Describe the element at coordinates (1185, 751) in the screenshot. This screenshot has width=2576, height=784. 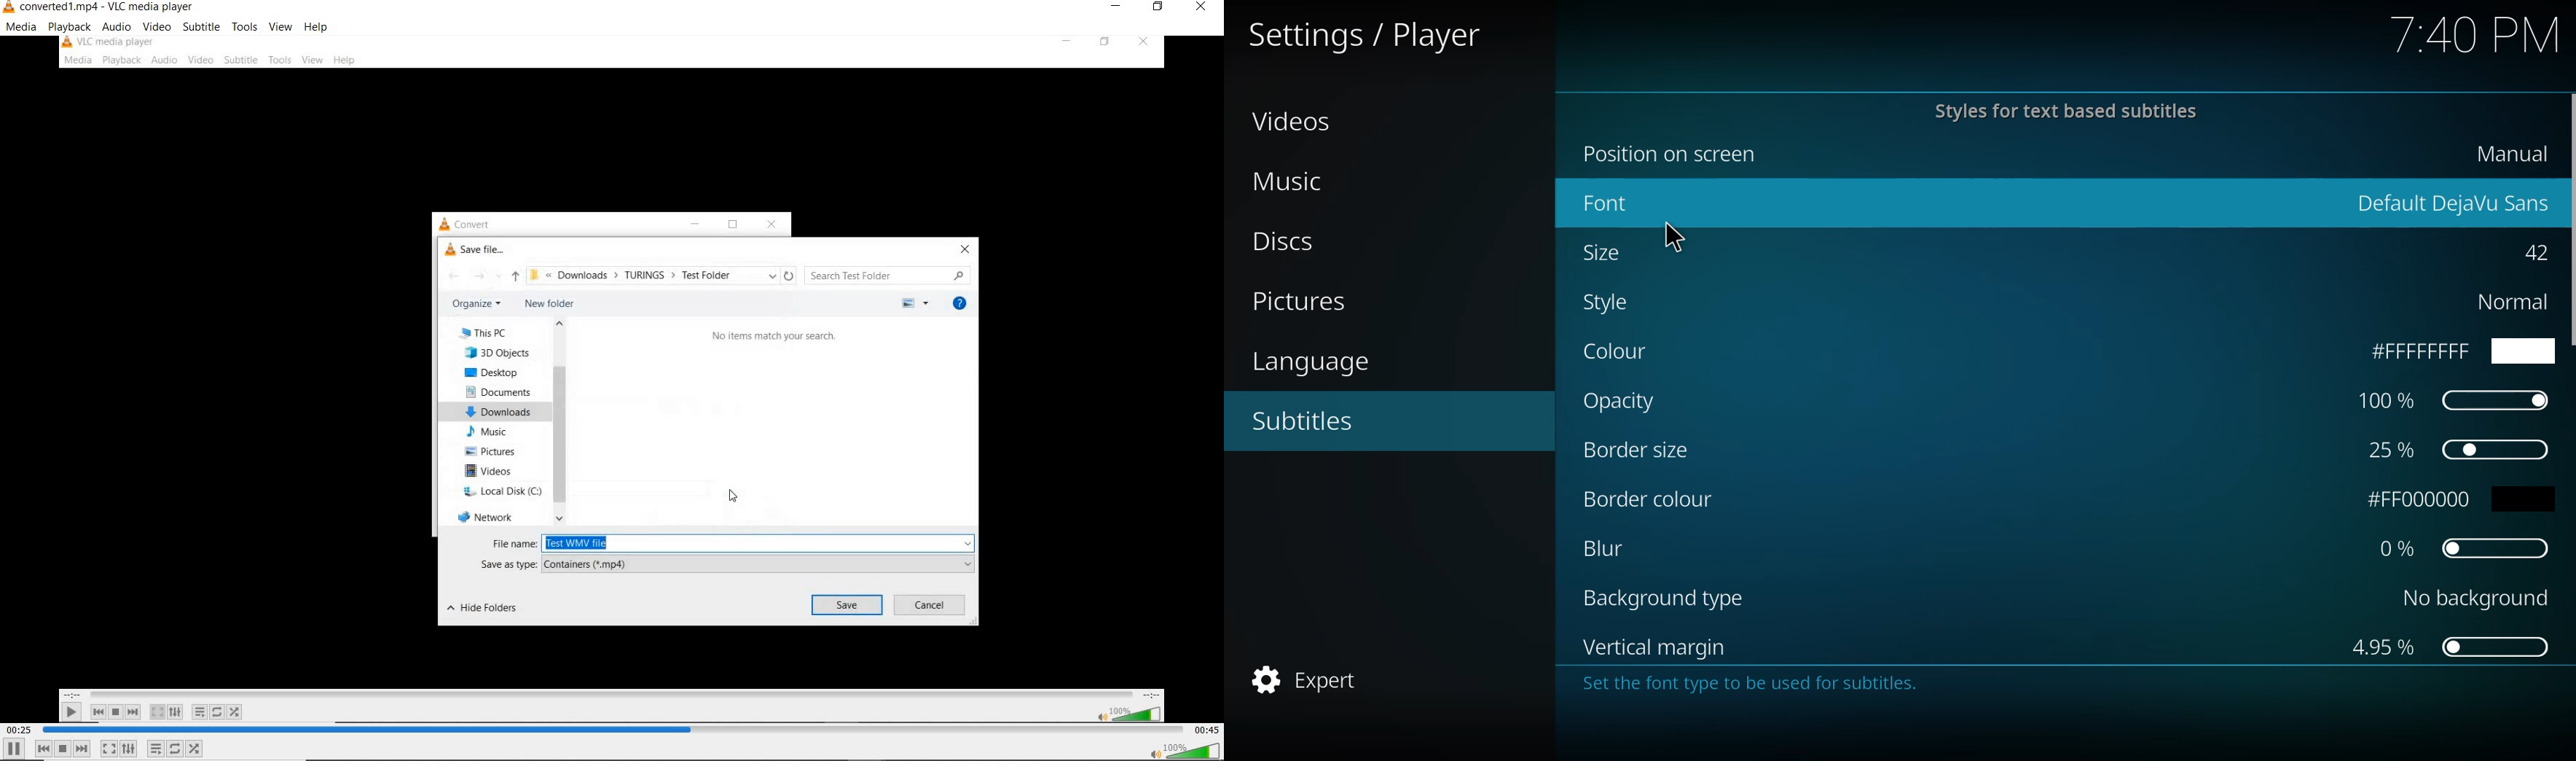
I see `volume button` at that location.